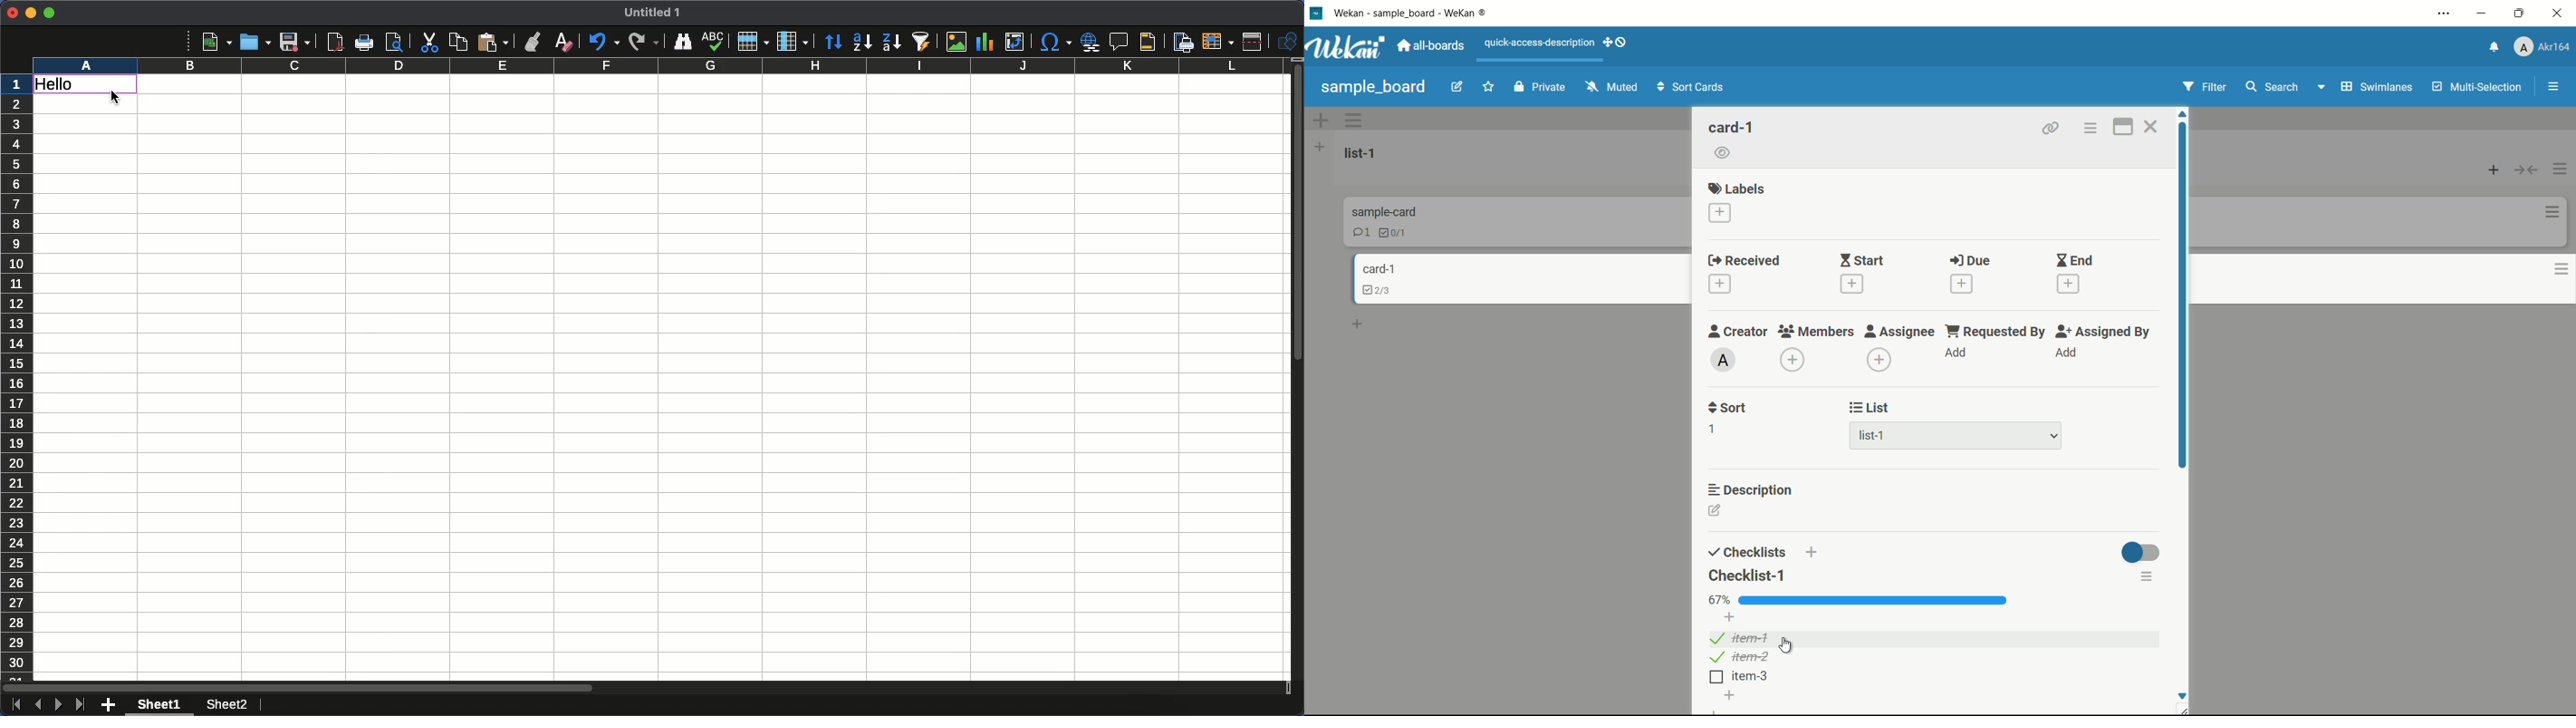  I want to click on list, so click(1871, 407).